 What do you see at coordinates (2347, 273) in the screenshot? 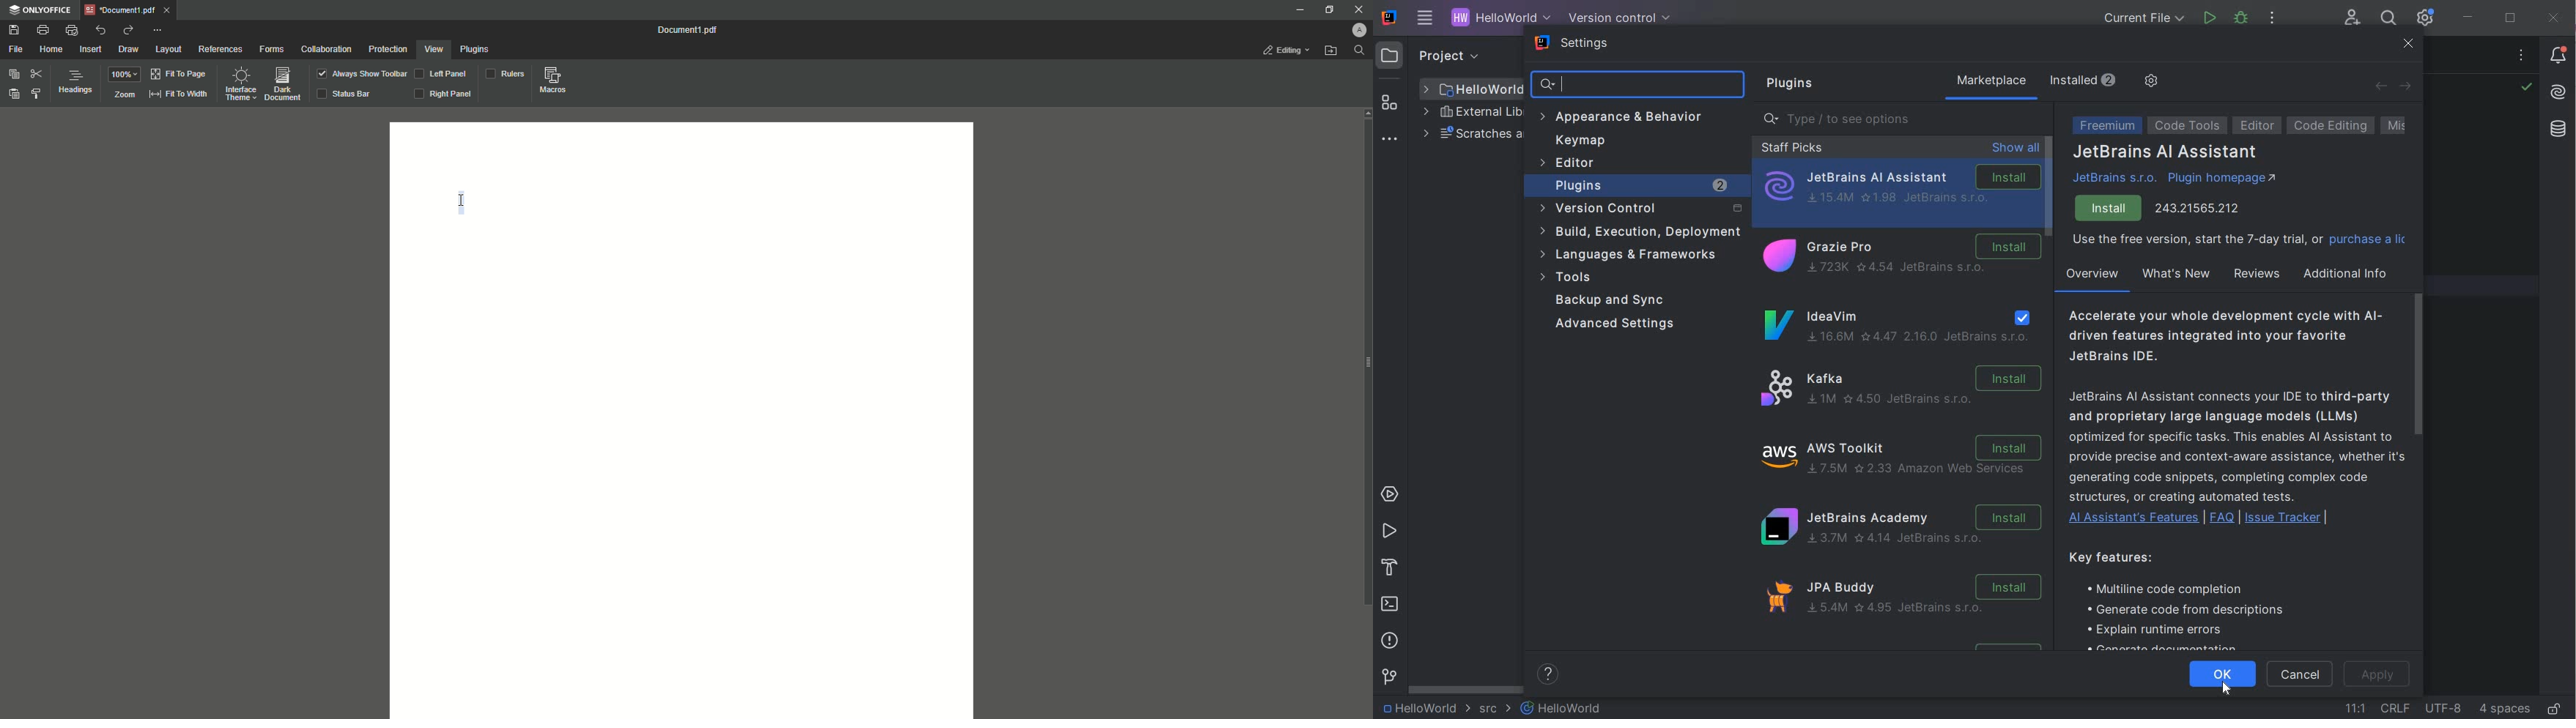
I see `additional info` at bounding box center [2347, 273].